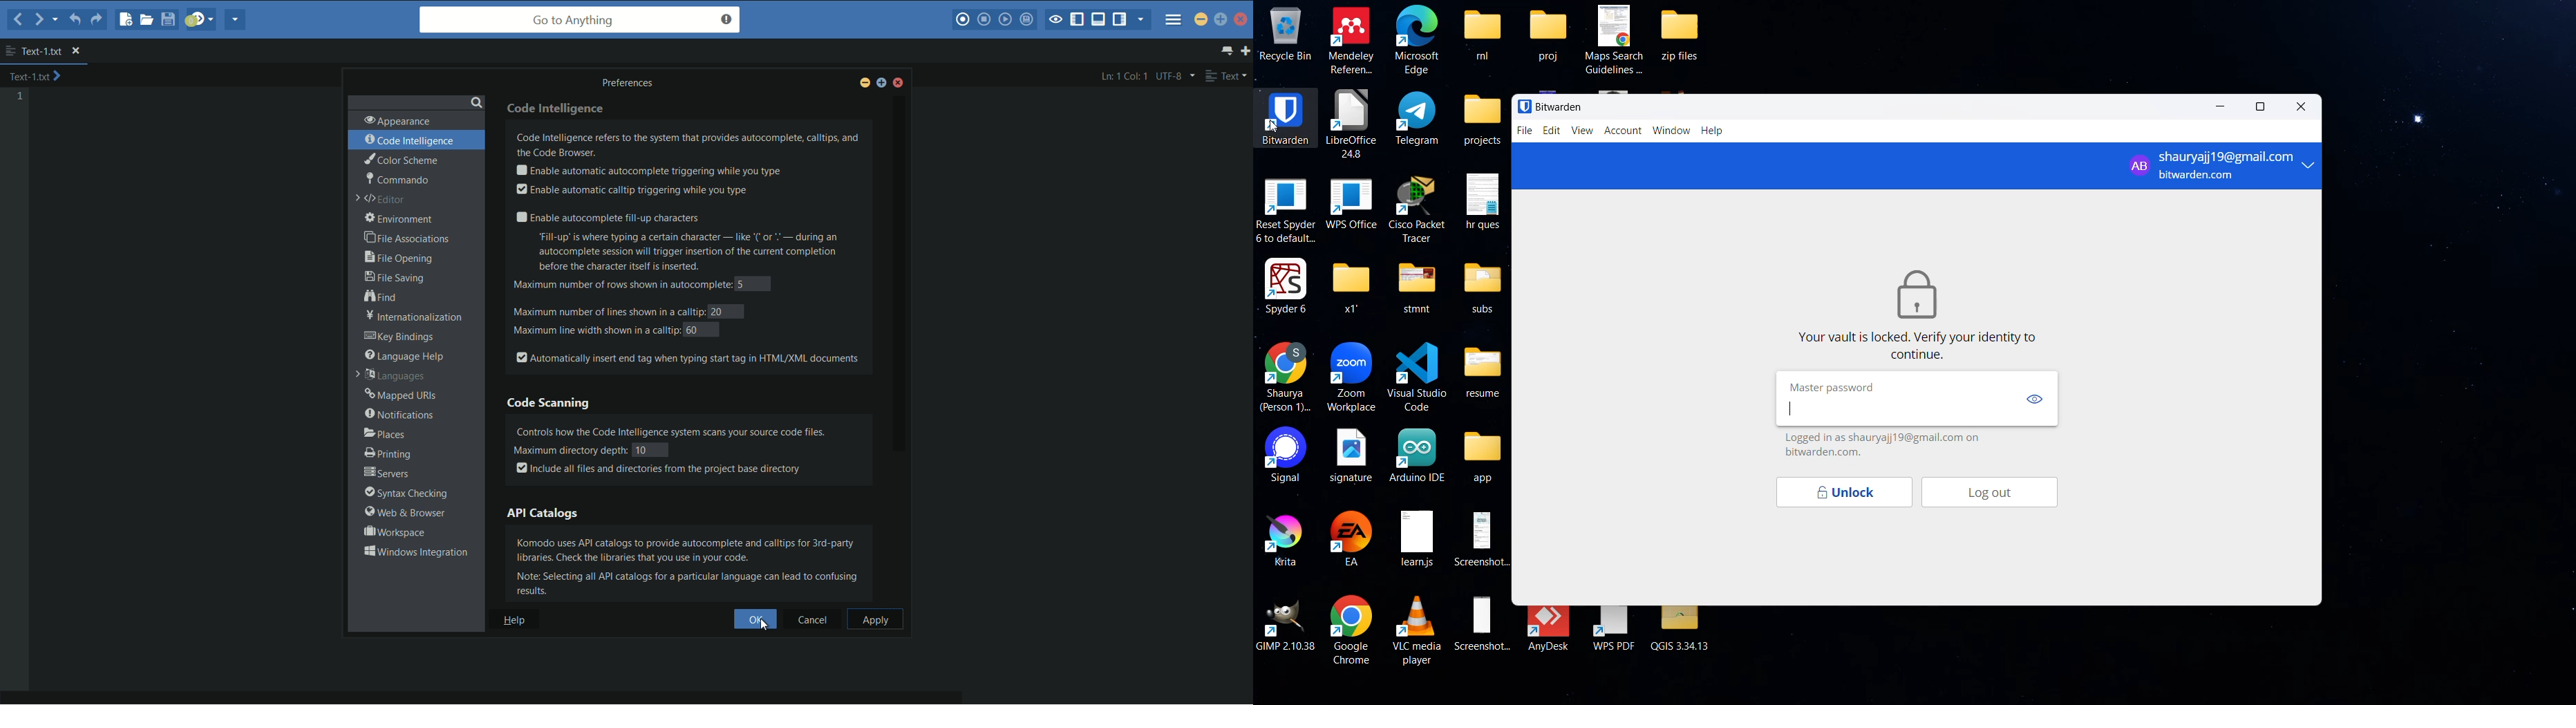 The height and width of the screenshot is (728, 2576). I want to click on Krita, so click(1281, 538).